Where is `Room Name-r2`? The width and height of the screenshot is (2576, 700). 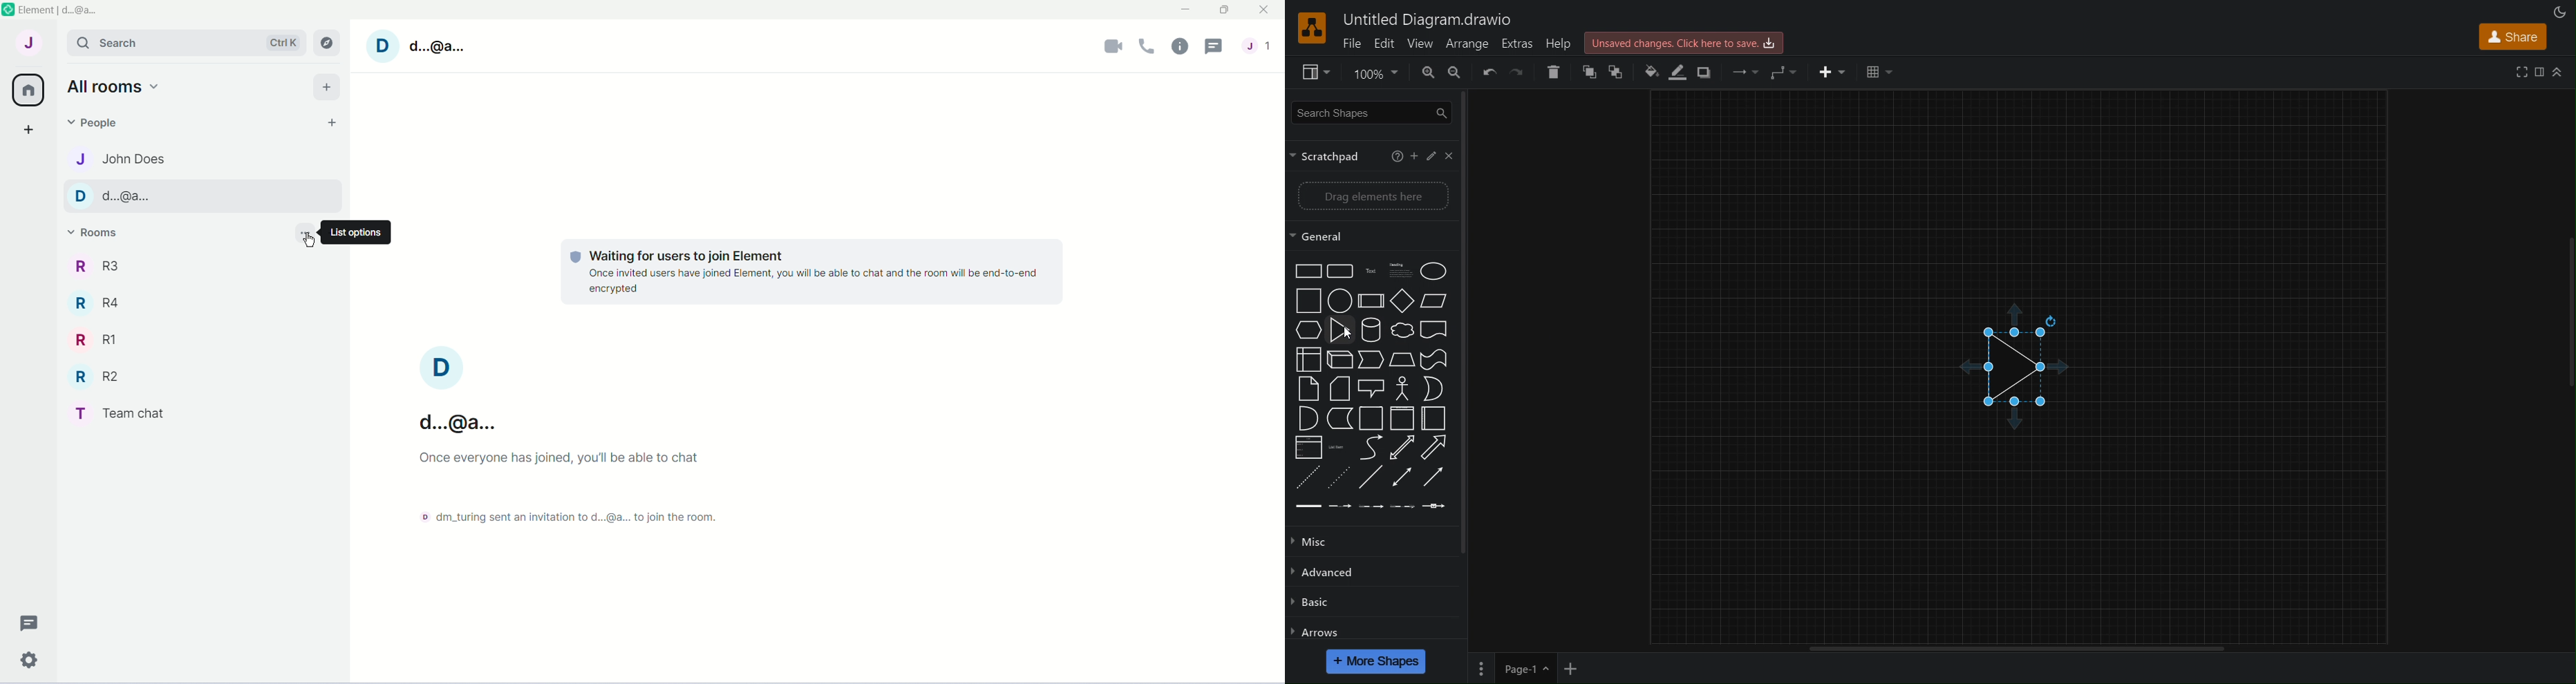
Room Name-r2 is located at coordinates (100, 377).